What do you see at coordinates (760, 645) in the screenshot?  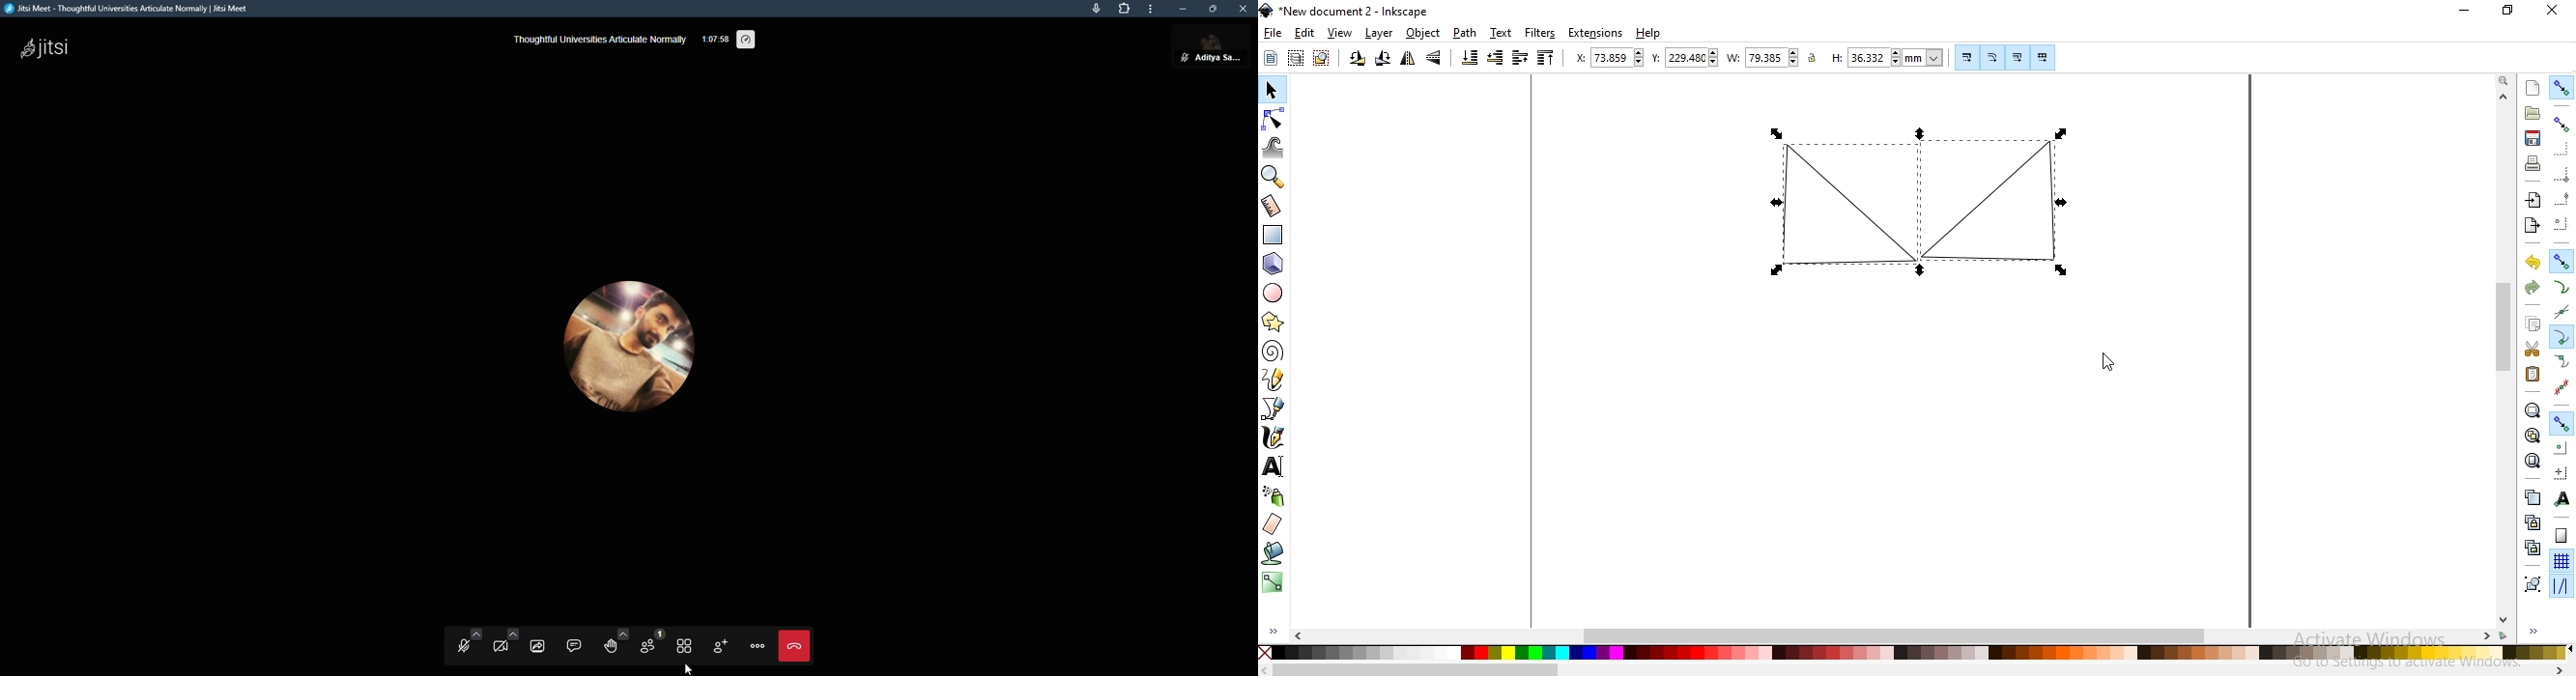 I see `more actions` at bounding box center [760, 645].